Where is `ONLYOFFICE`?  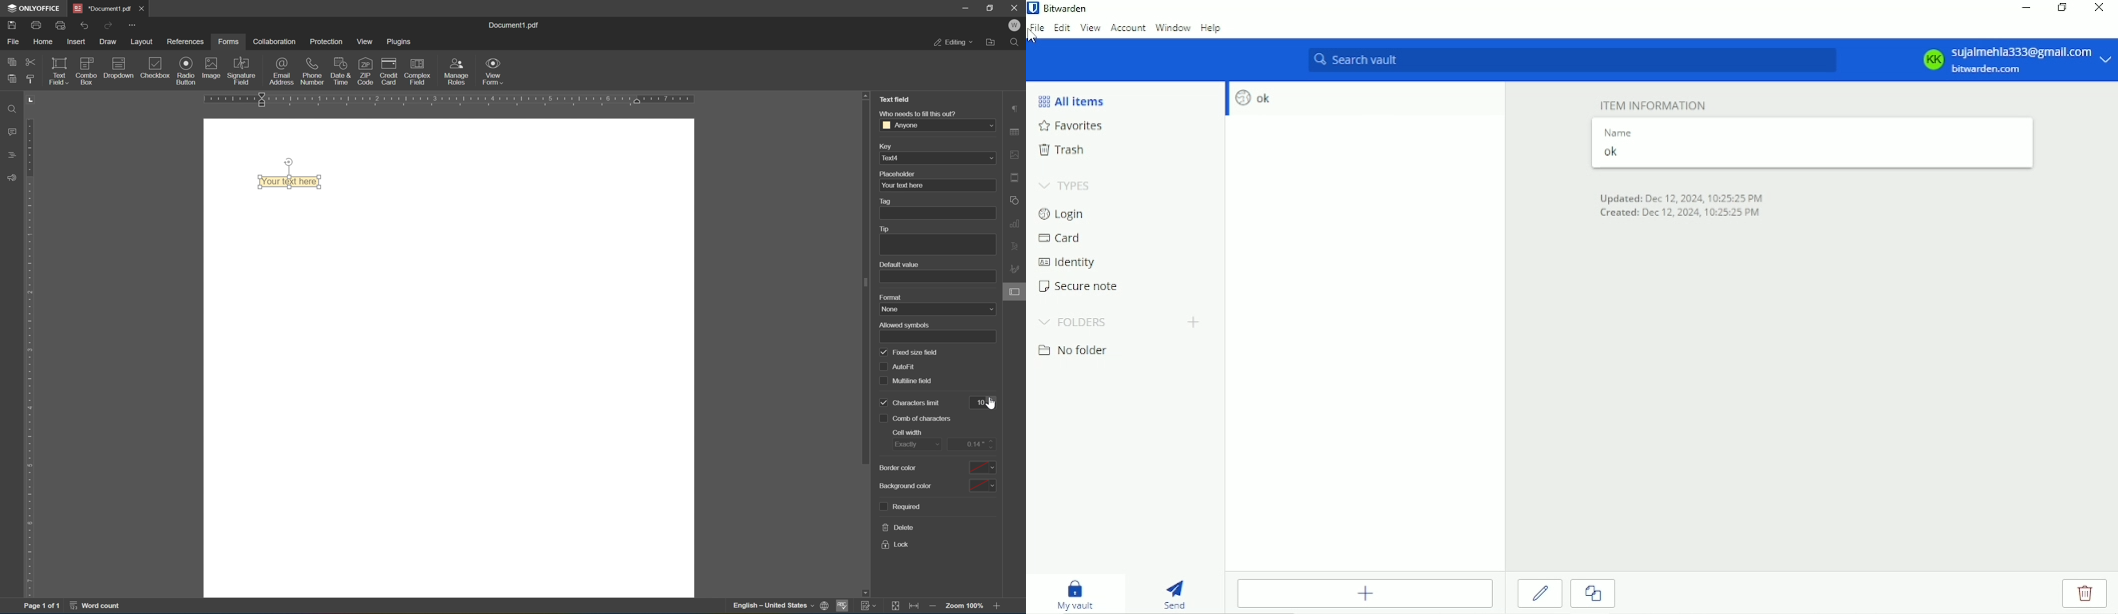
ONLYOFFICE is located at coordinates (32, 8).